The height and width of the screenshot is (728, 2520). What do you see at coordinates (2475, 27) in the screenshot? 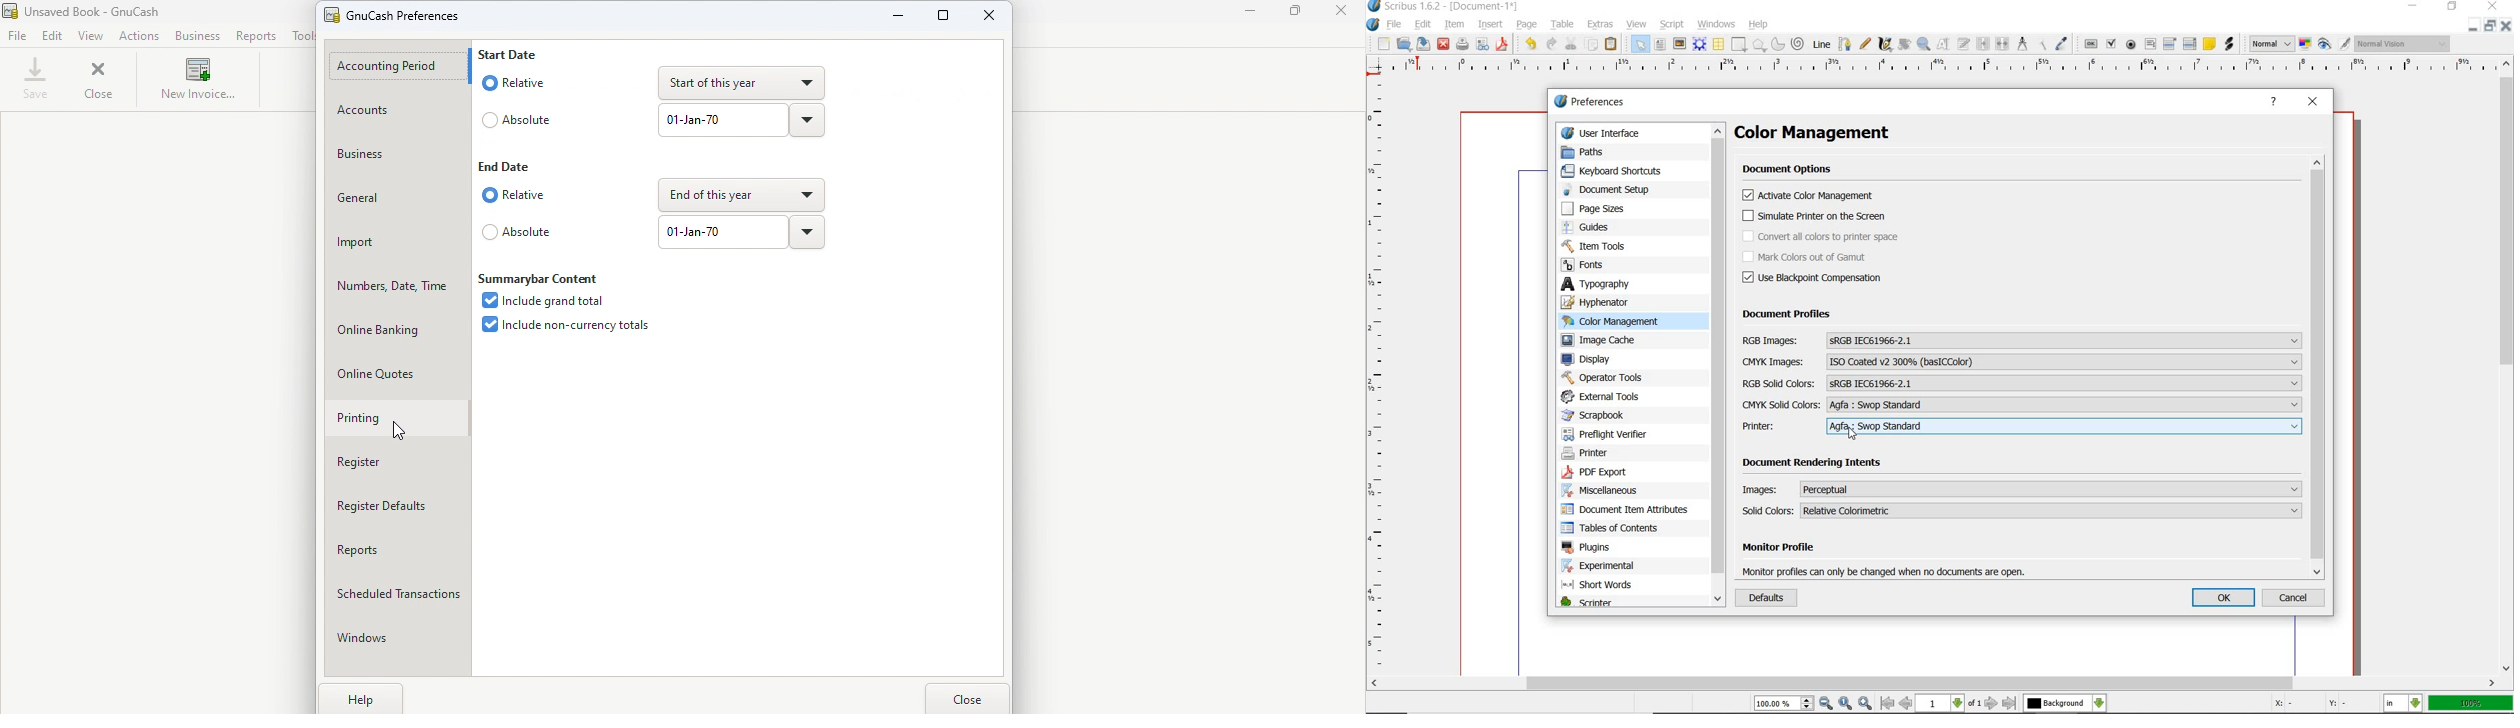
I see `minimize` at bounding box center [2475, 27].